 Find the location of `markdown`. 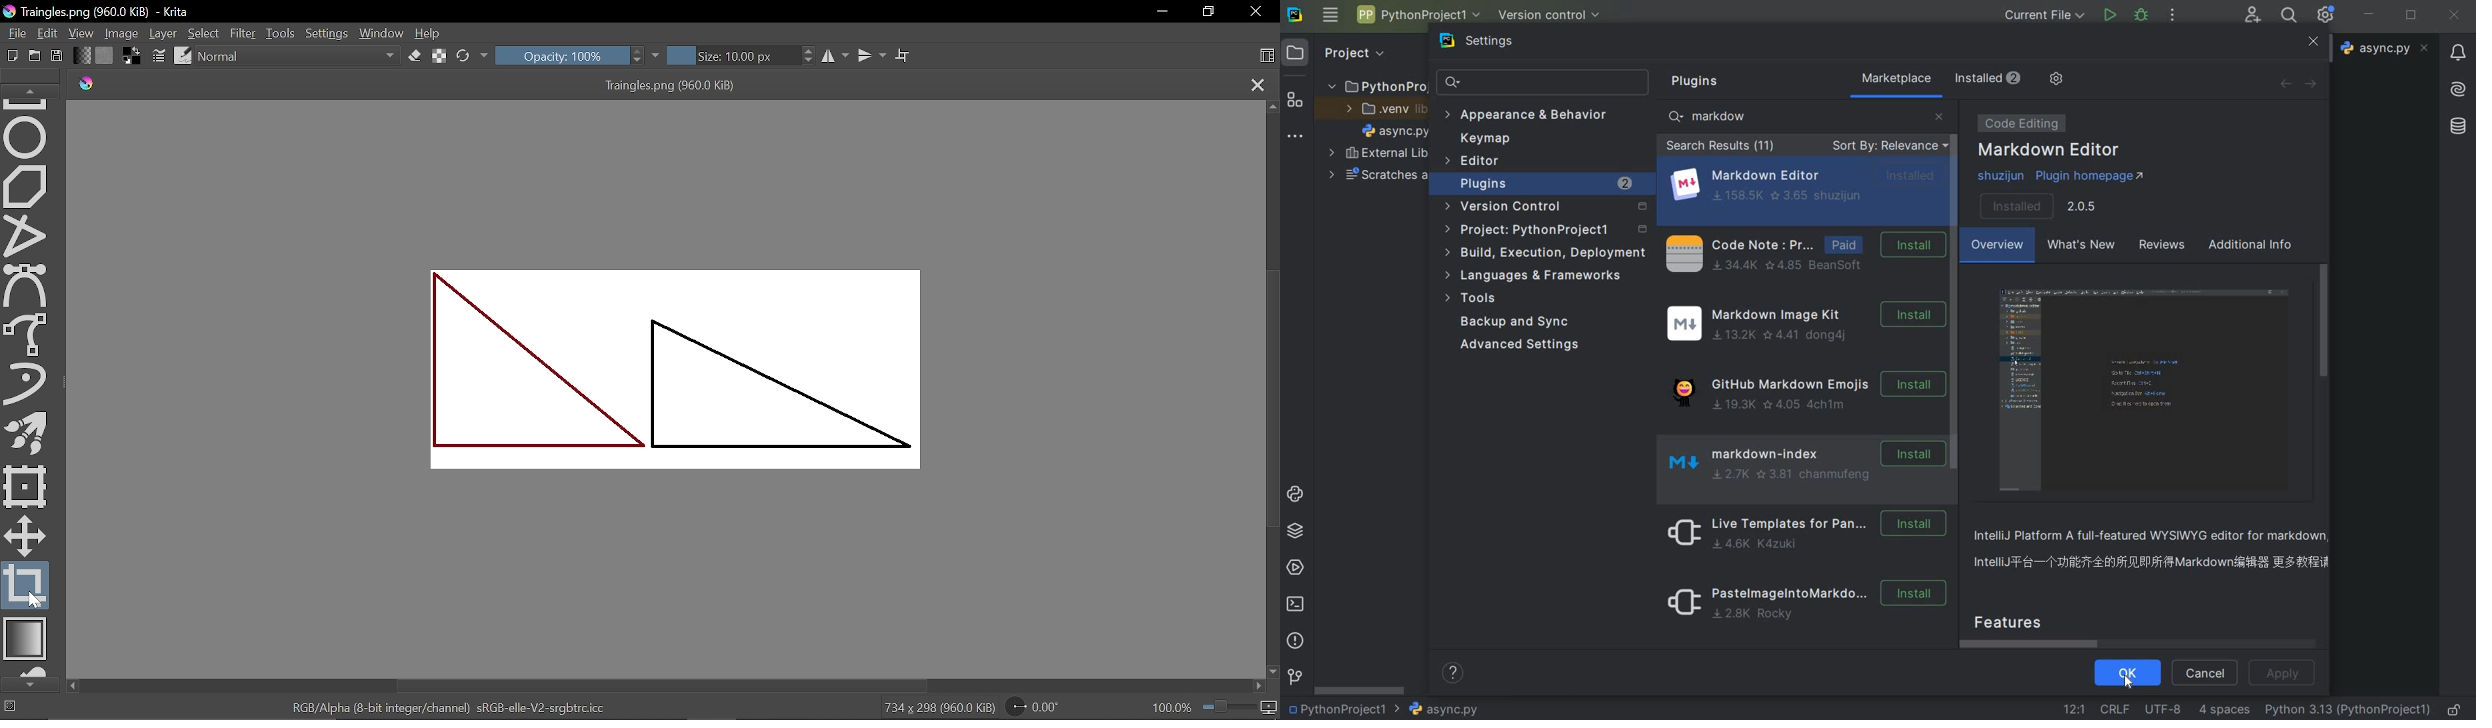

markdown is located at coordinates (1717, 116).